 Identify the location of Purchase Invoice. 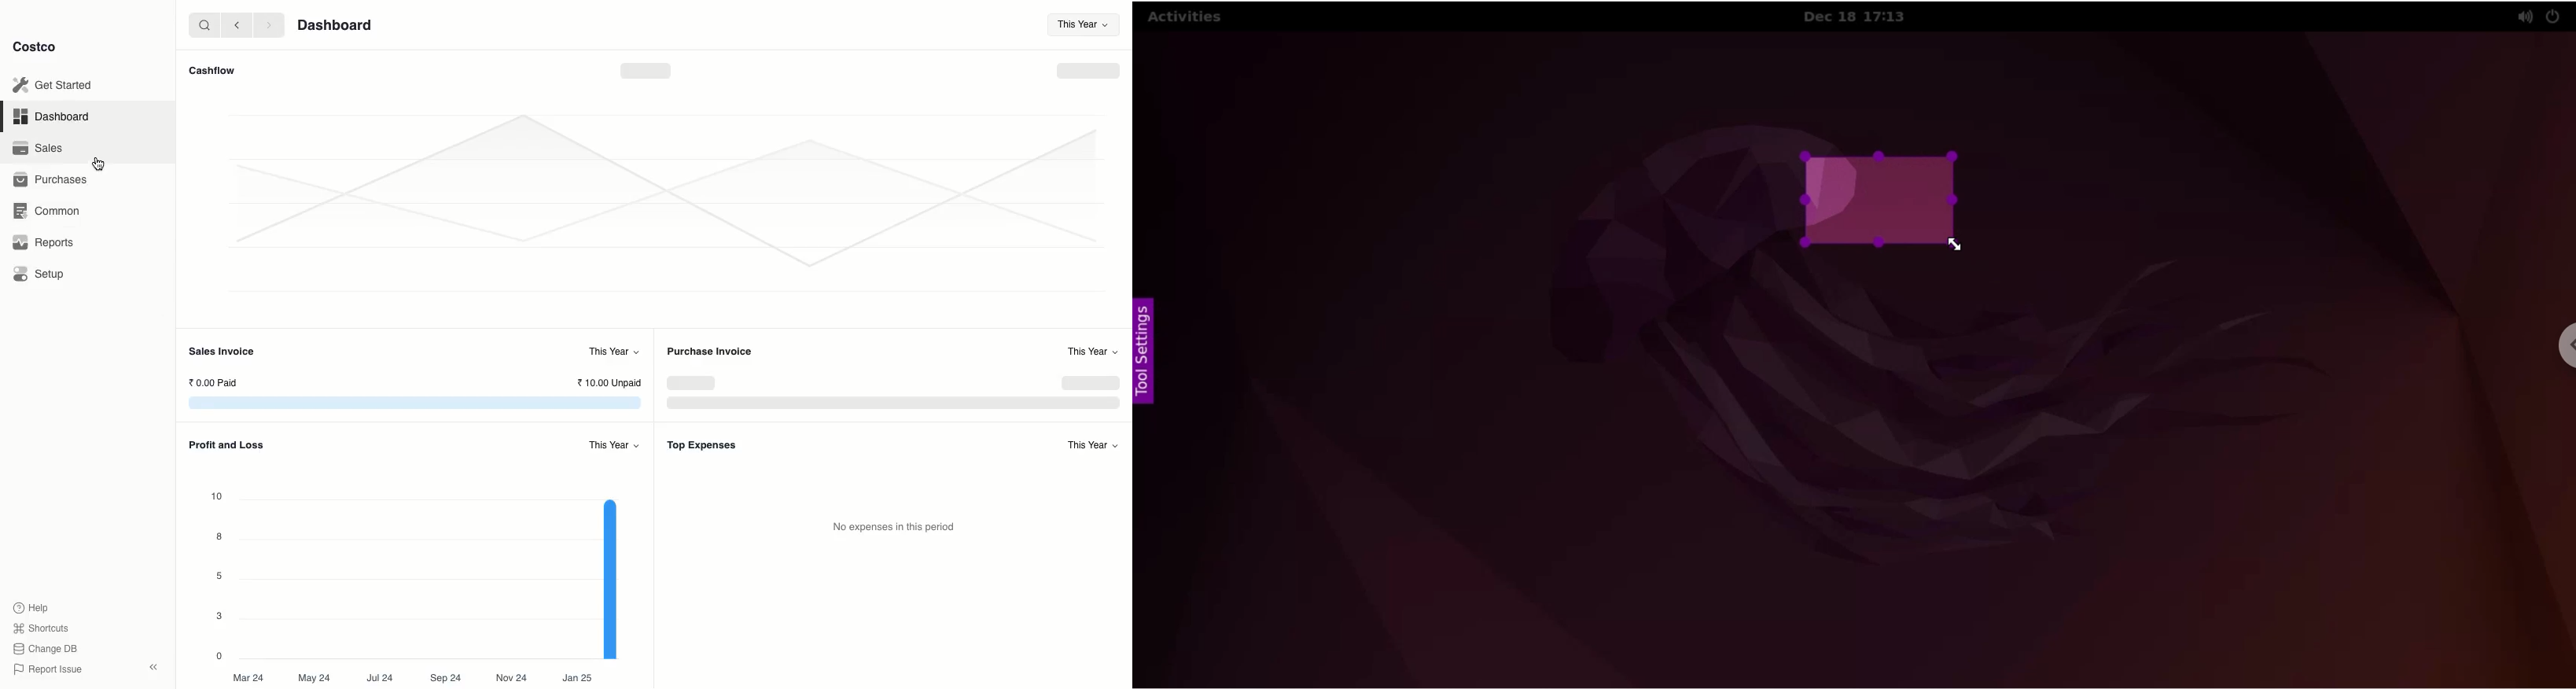
(712, 351).